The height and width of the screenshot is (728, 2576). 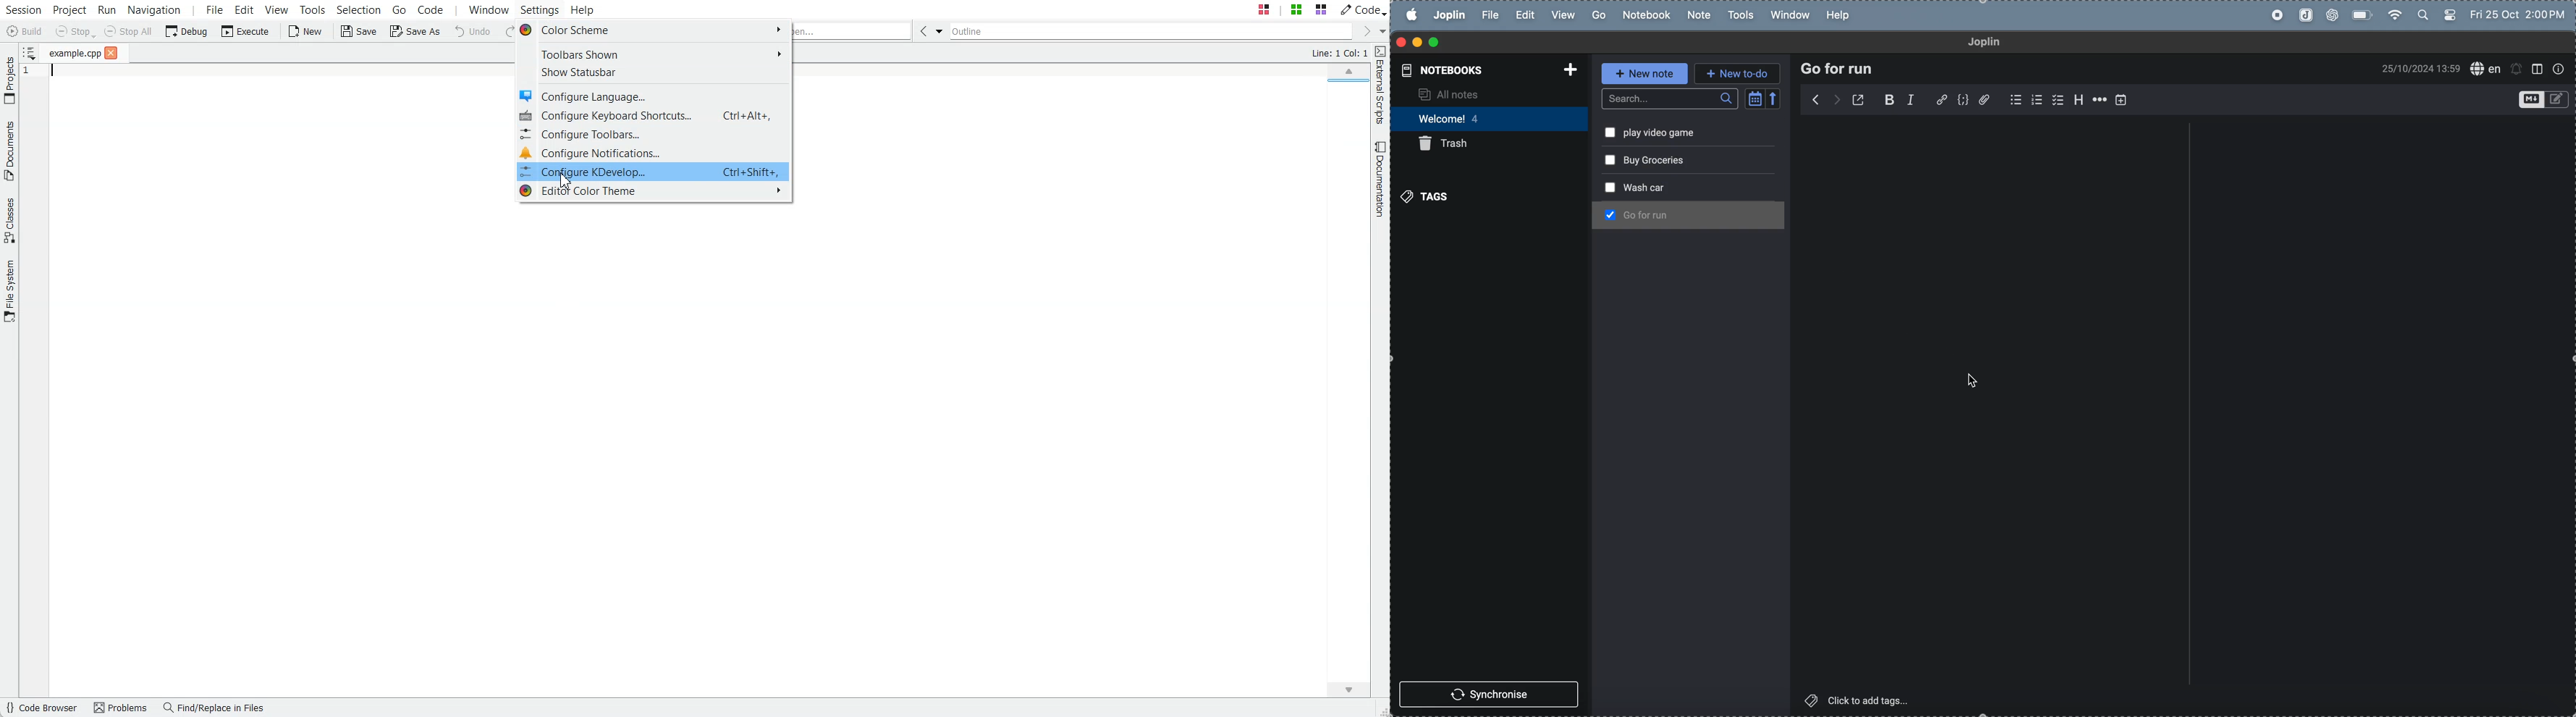 What do you see at coordinates (1483, 144) in the screenshot?
I see `trash` at bounding box center [1483, 144].